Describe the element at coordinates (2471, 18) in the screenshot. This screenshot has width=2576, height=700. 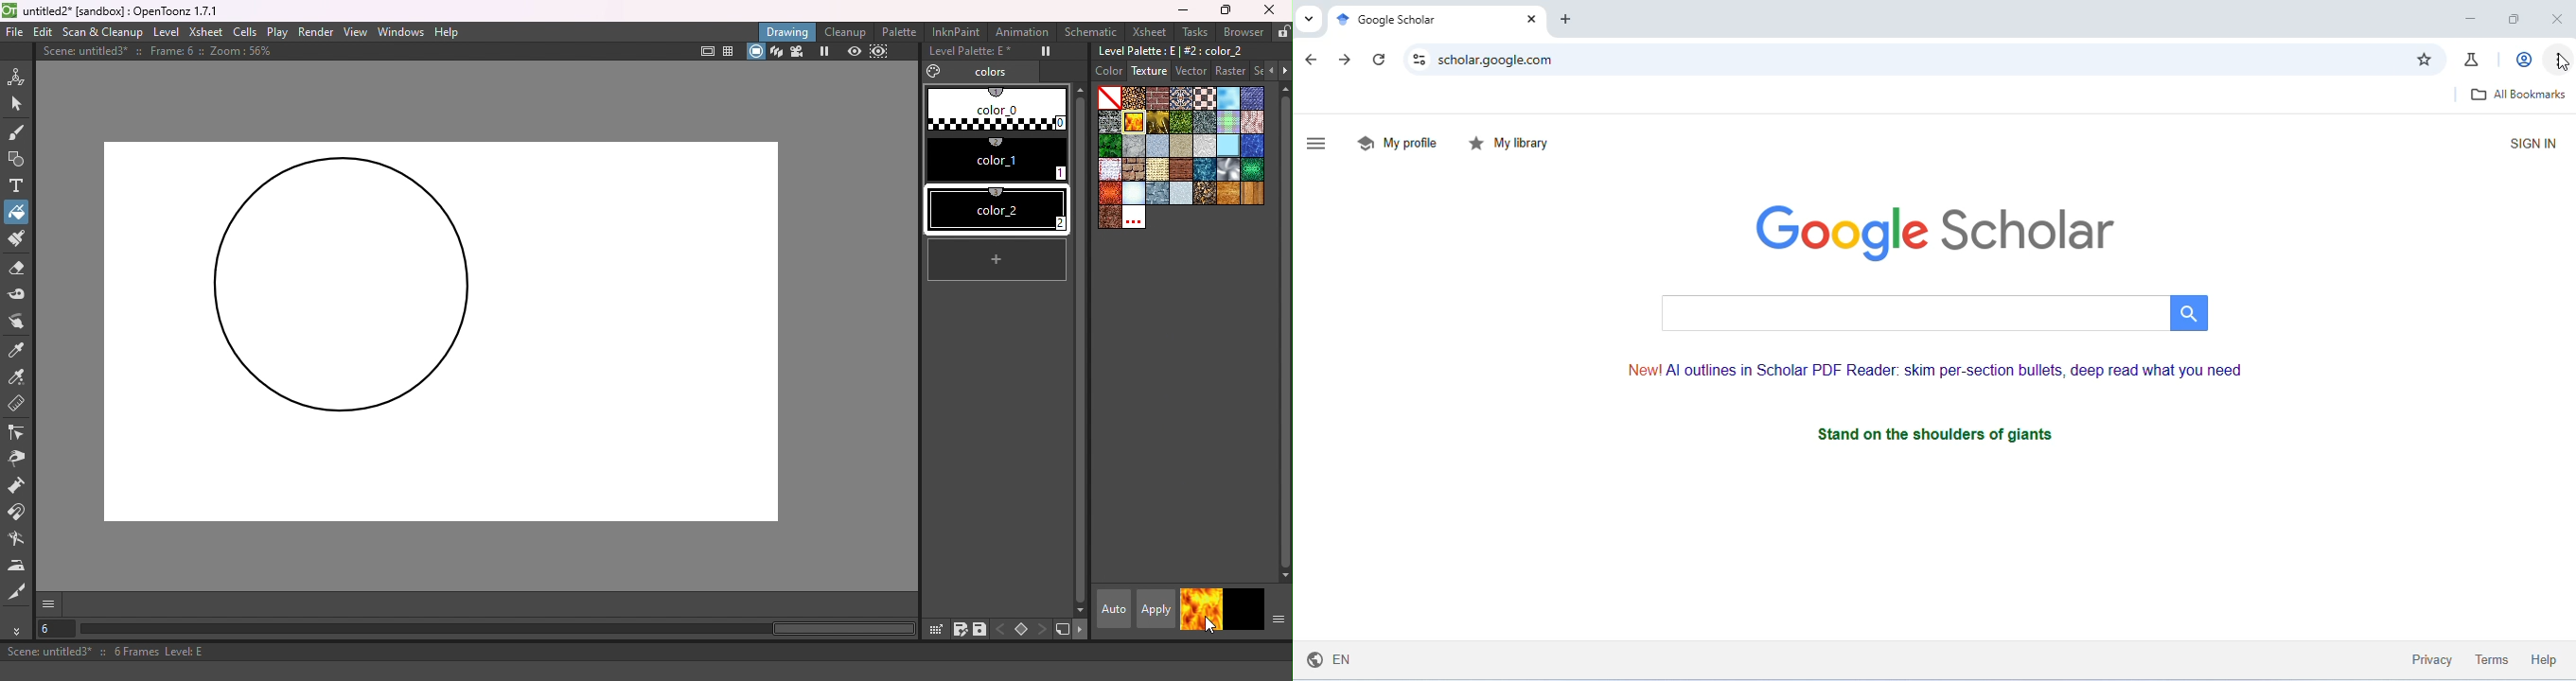
I see `minimize` at that location.